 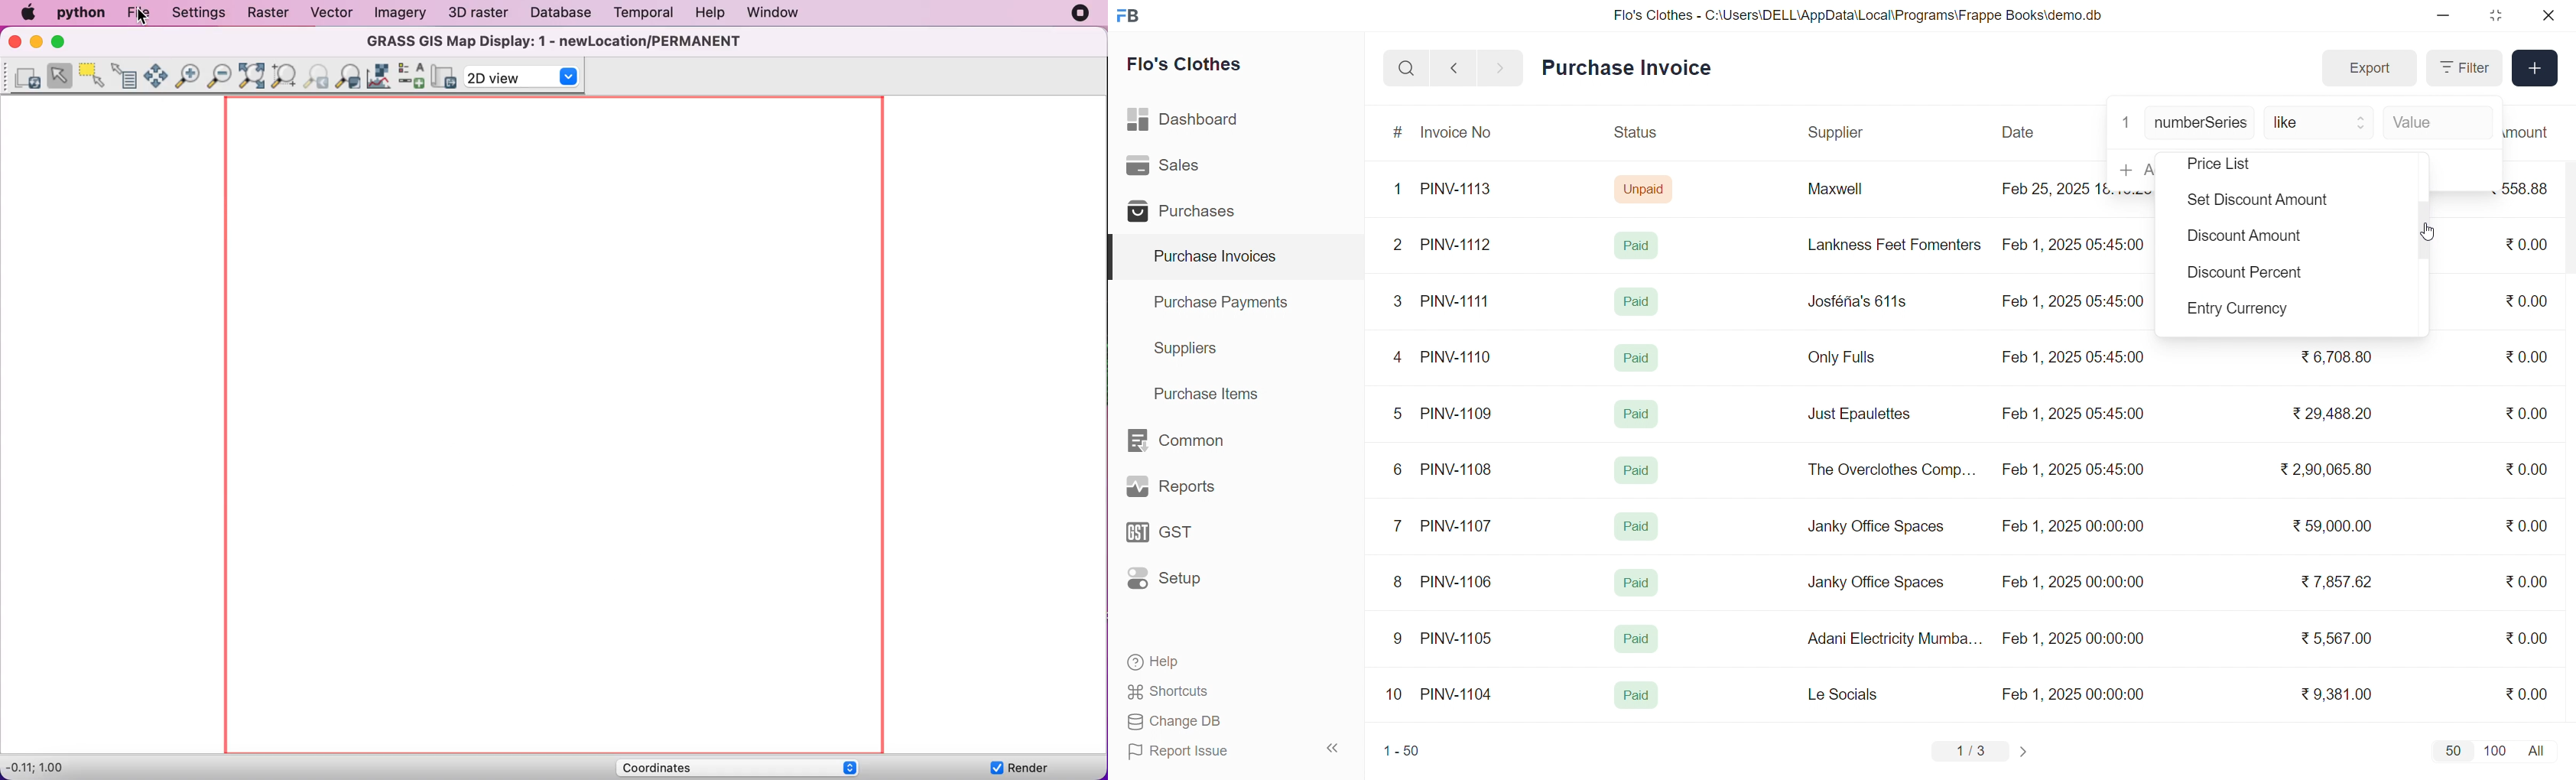 I want to click on PINV-1105, so click(x=1460, y=638).